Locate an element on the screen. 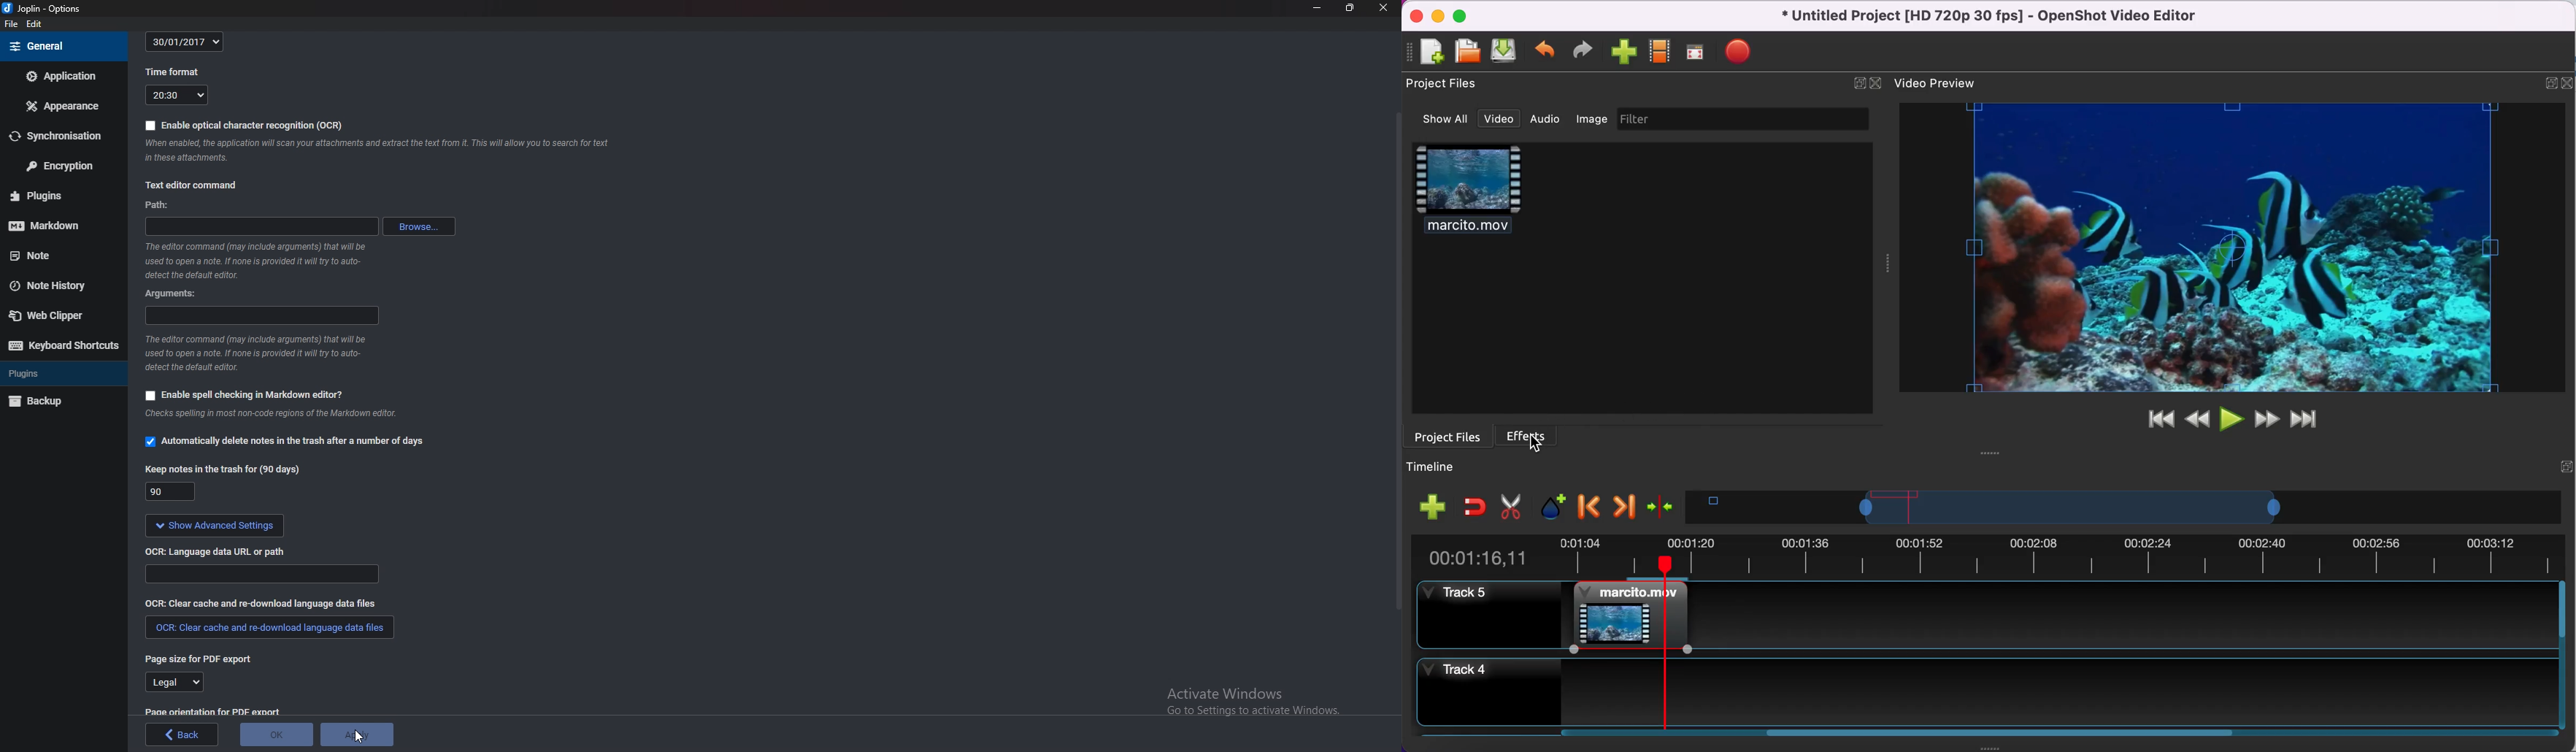 This screenshot has width=2576, height=756. info is located at coordinates (304, 415).